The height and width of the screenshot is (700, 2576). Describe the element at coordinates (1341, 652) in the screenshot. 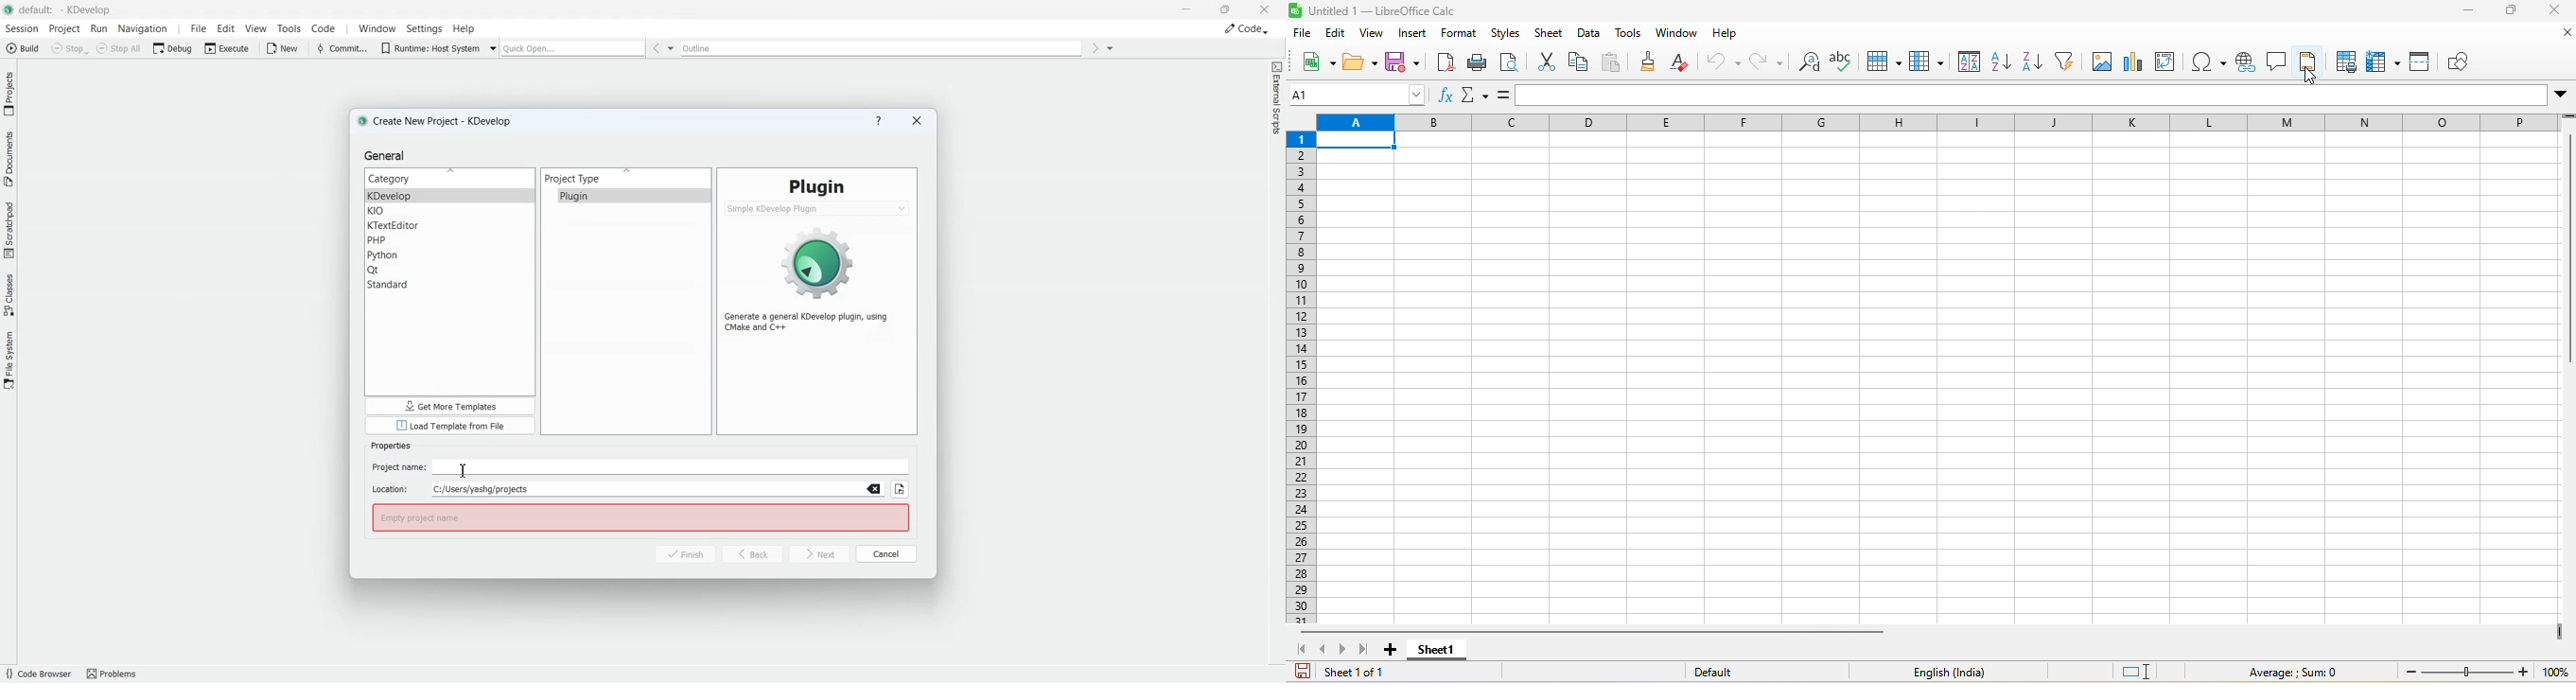

I see `next sheet` at that location.